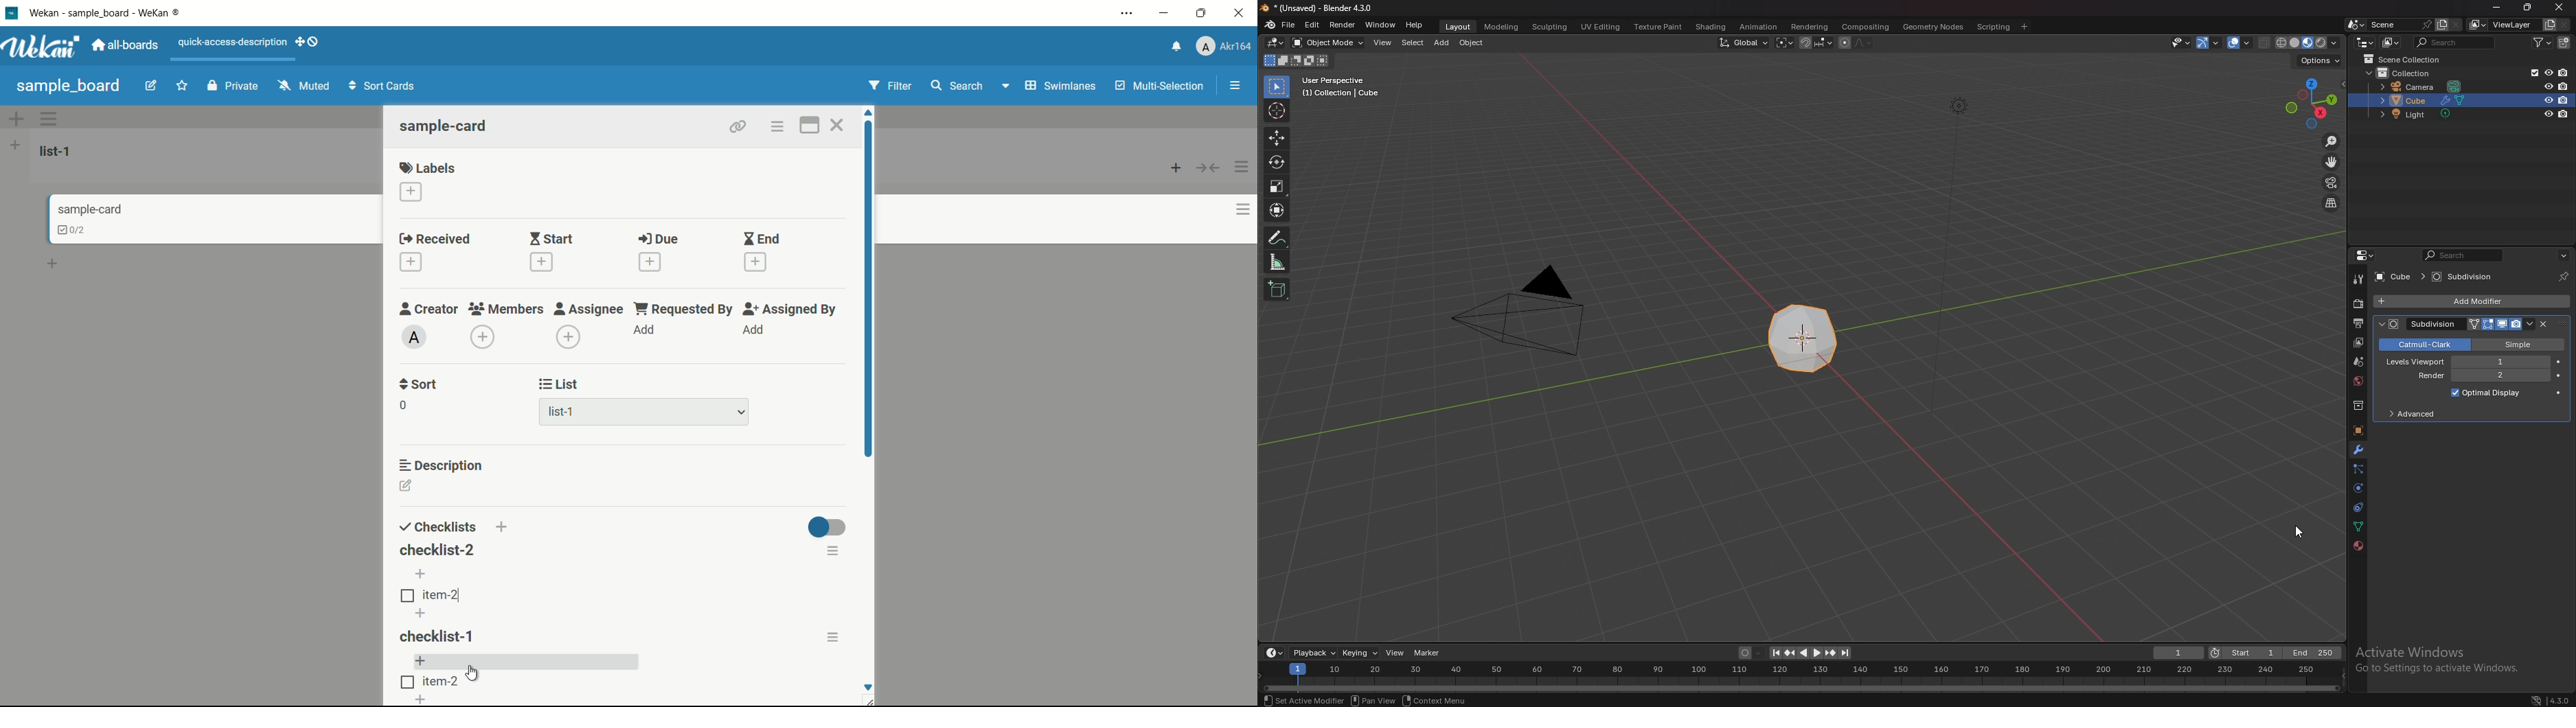  I want to click on end, so click(761, 240).